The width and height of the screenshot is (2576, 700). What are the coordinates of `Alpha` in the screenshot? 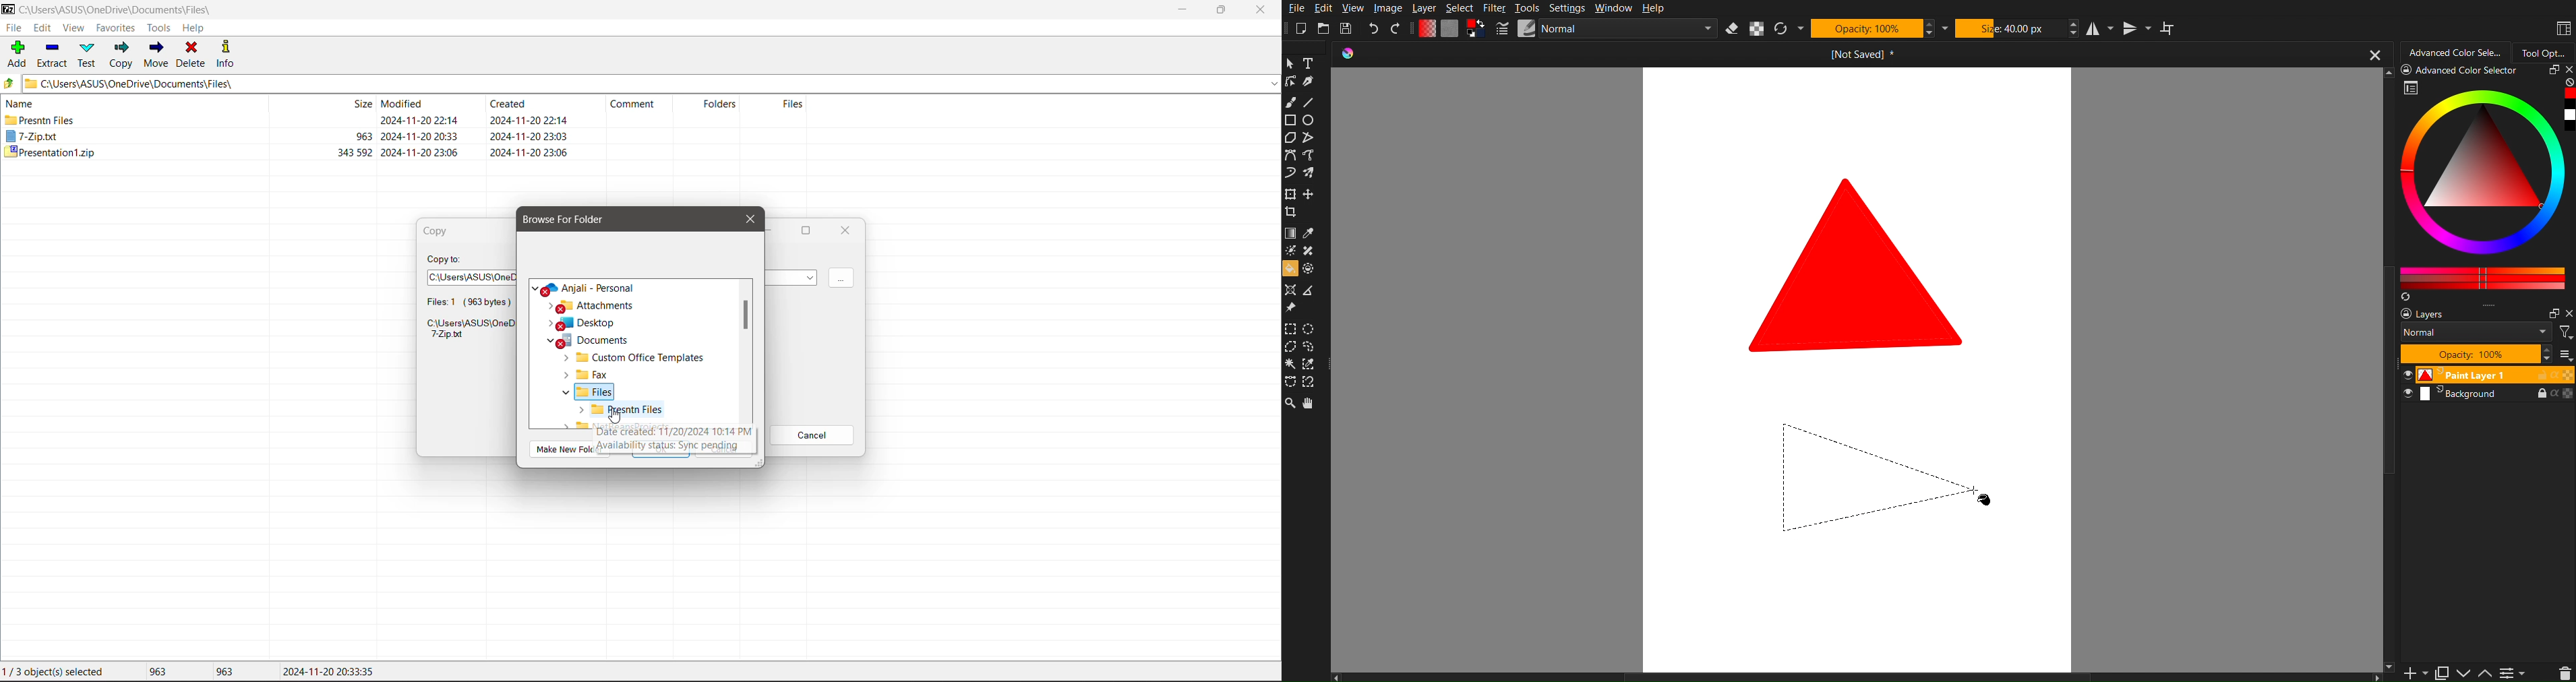 It's located at (1754, 29).